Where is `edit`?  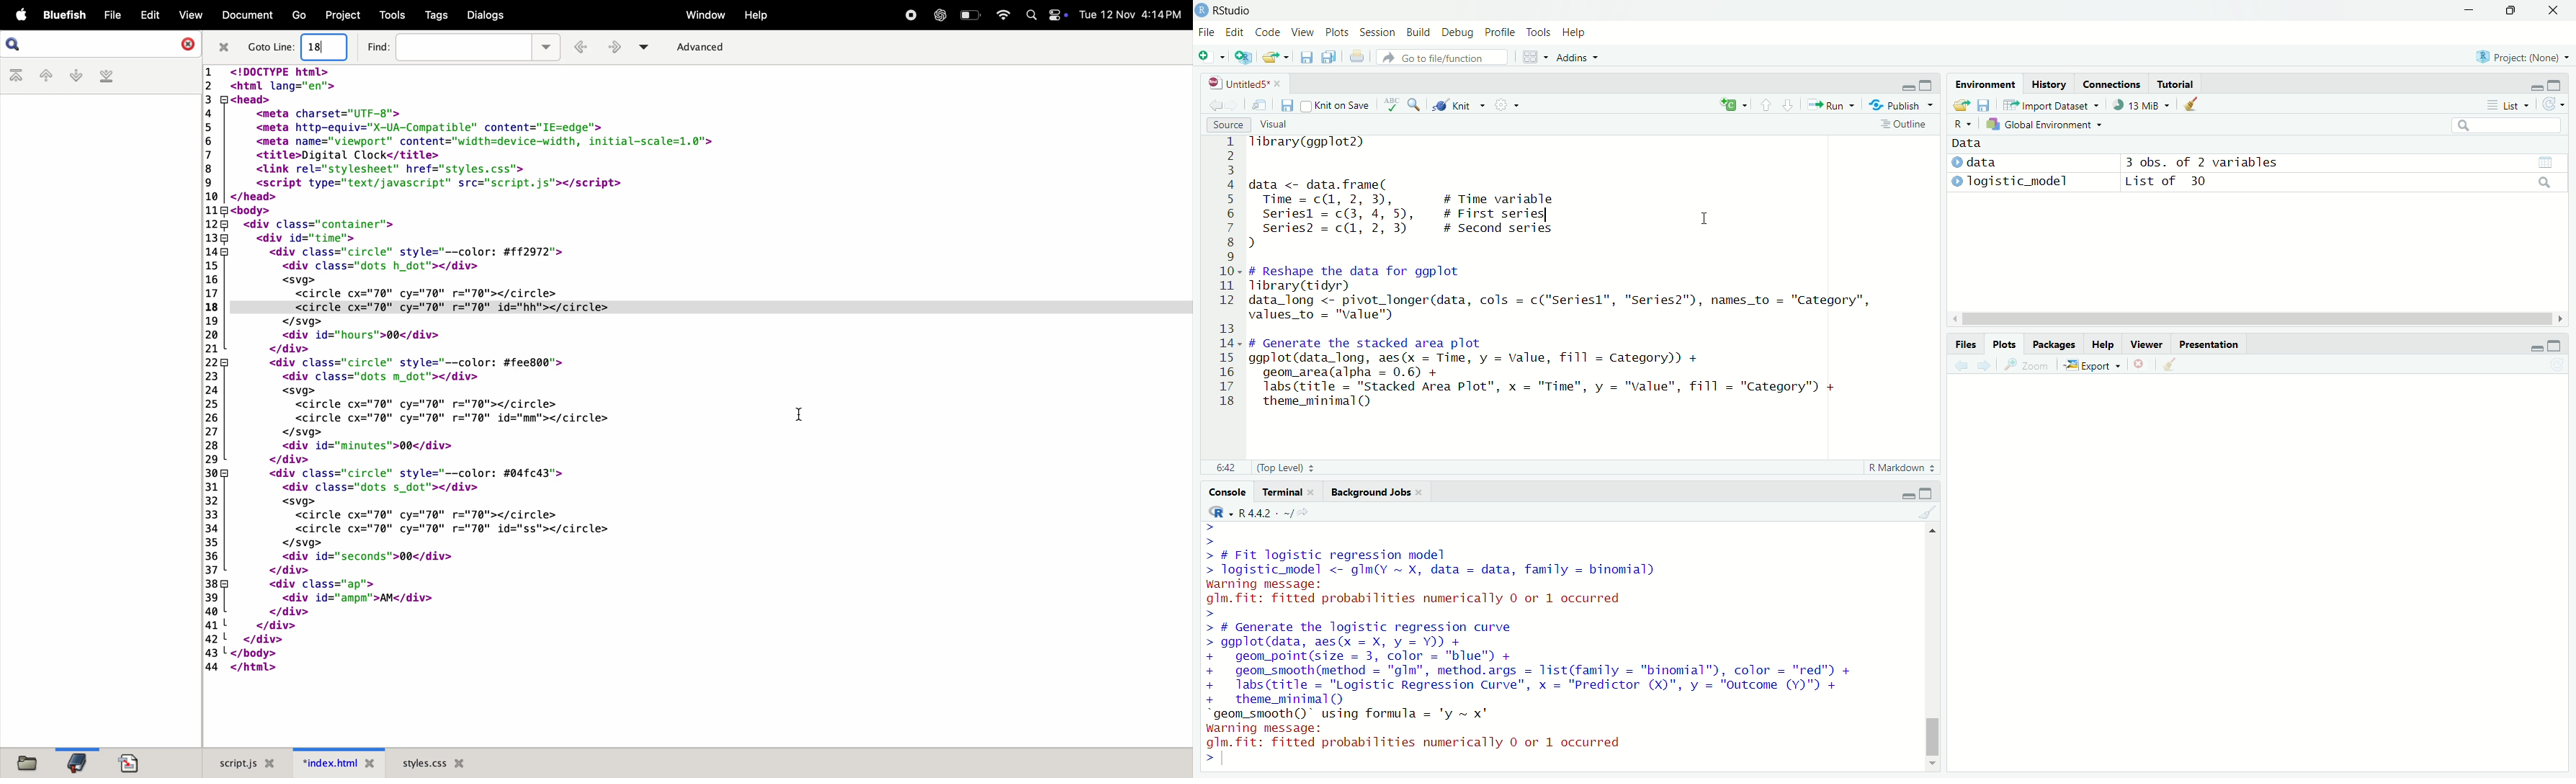 edit is located at coordinates (146, 15).